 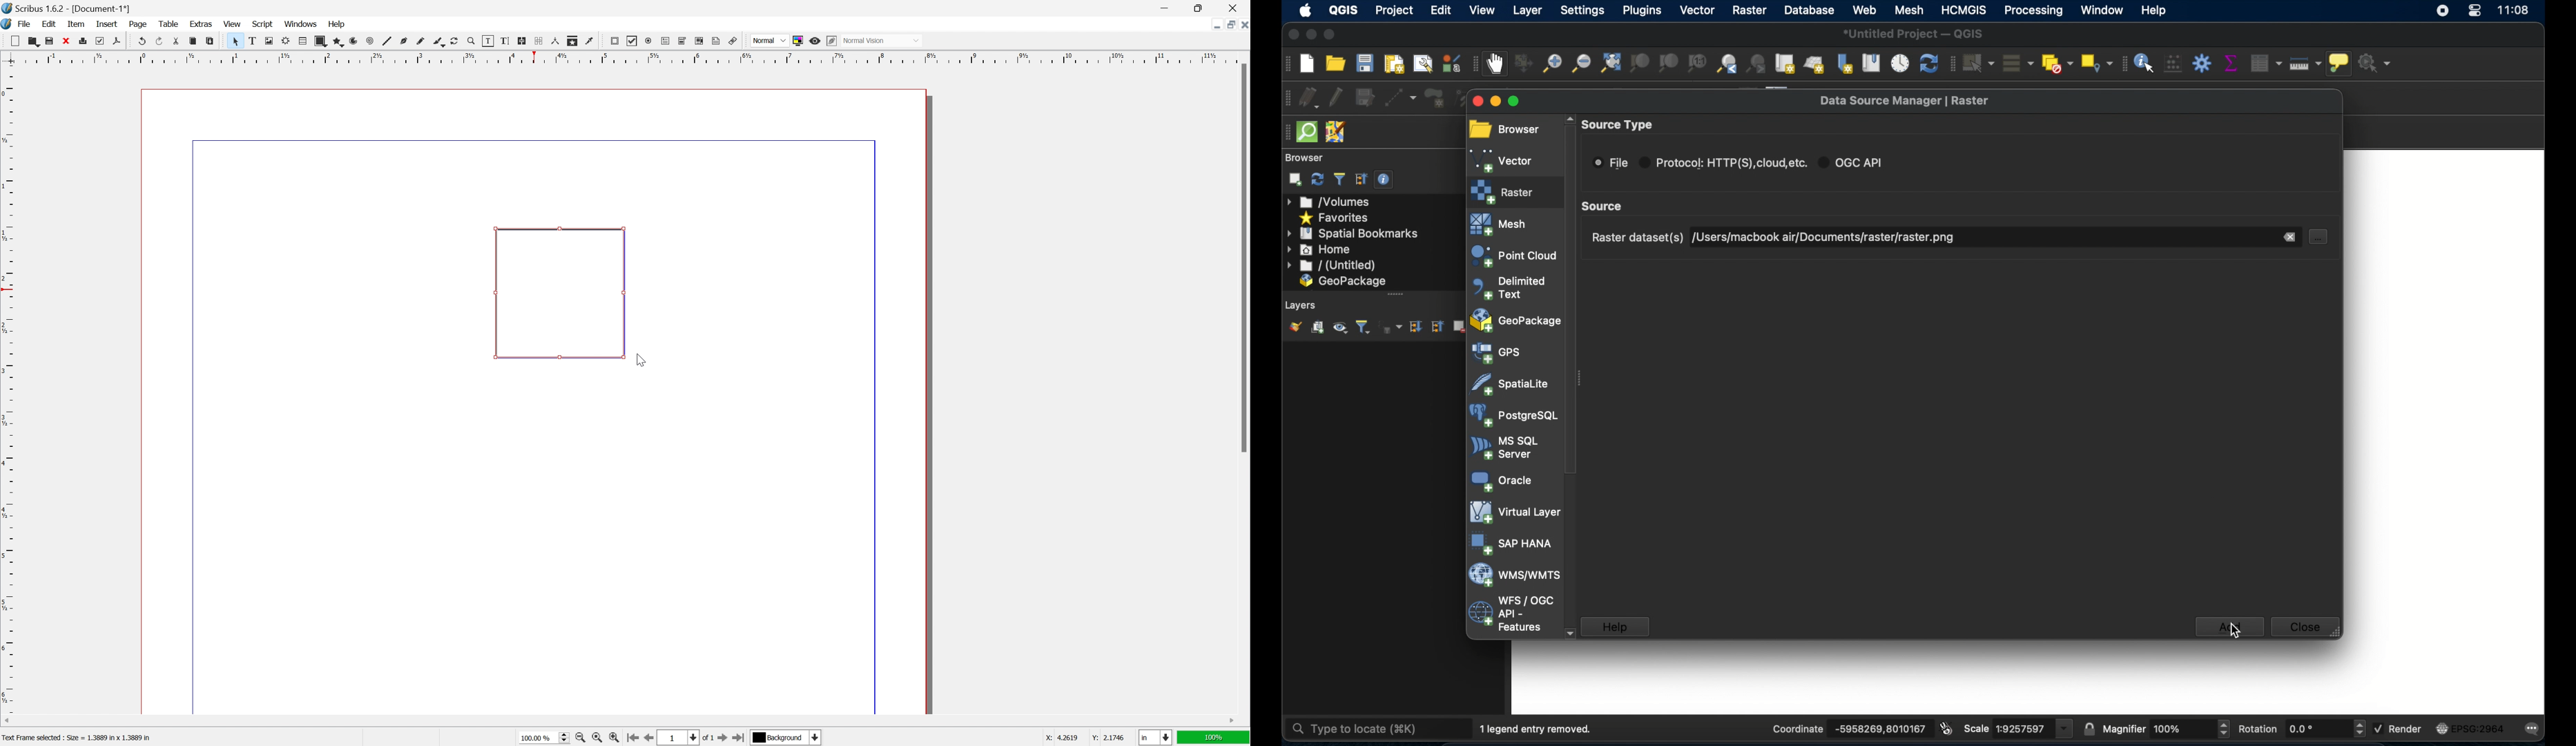 I want to click on point cloud, so click(x=1513, y=256).